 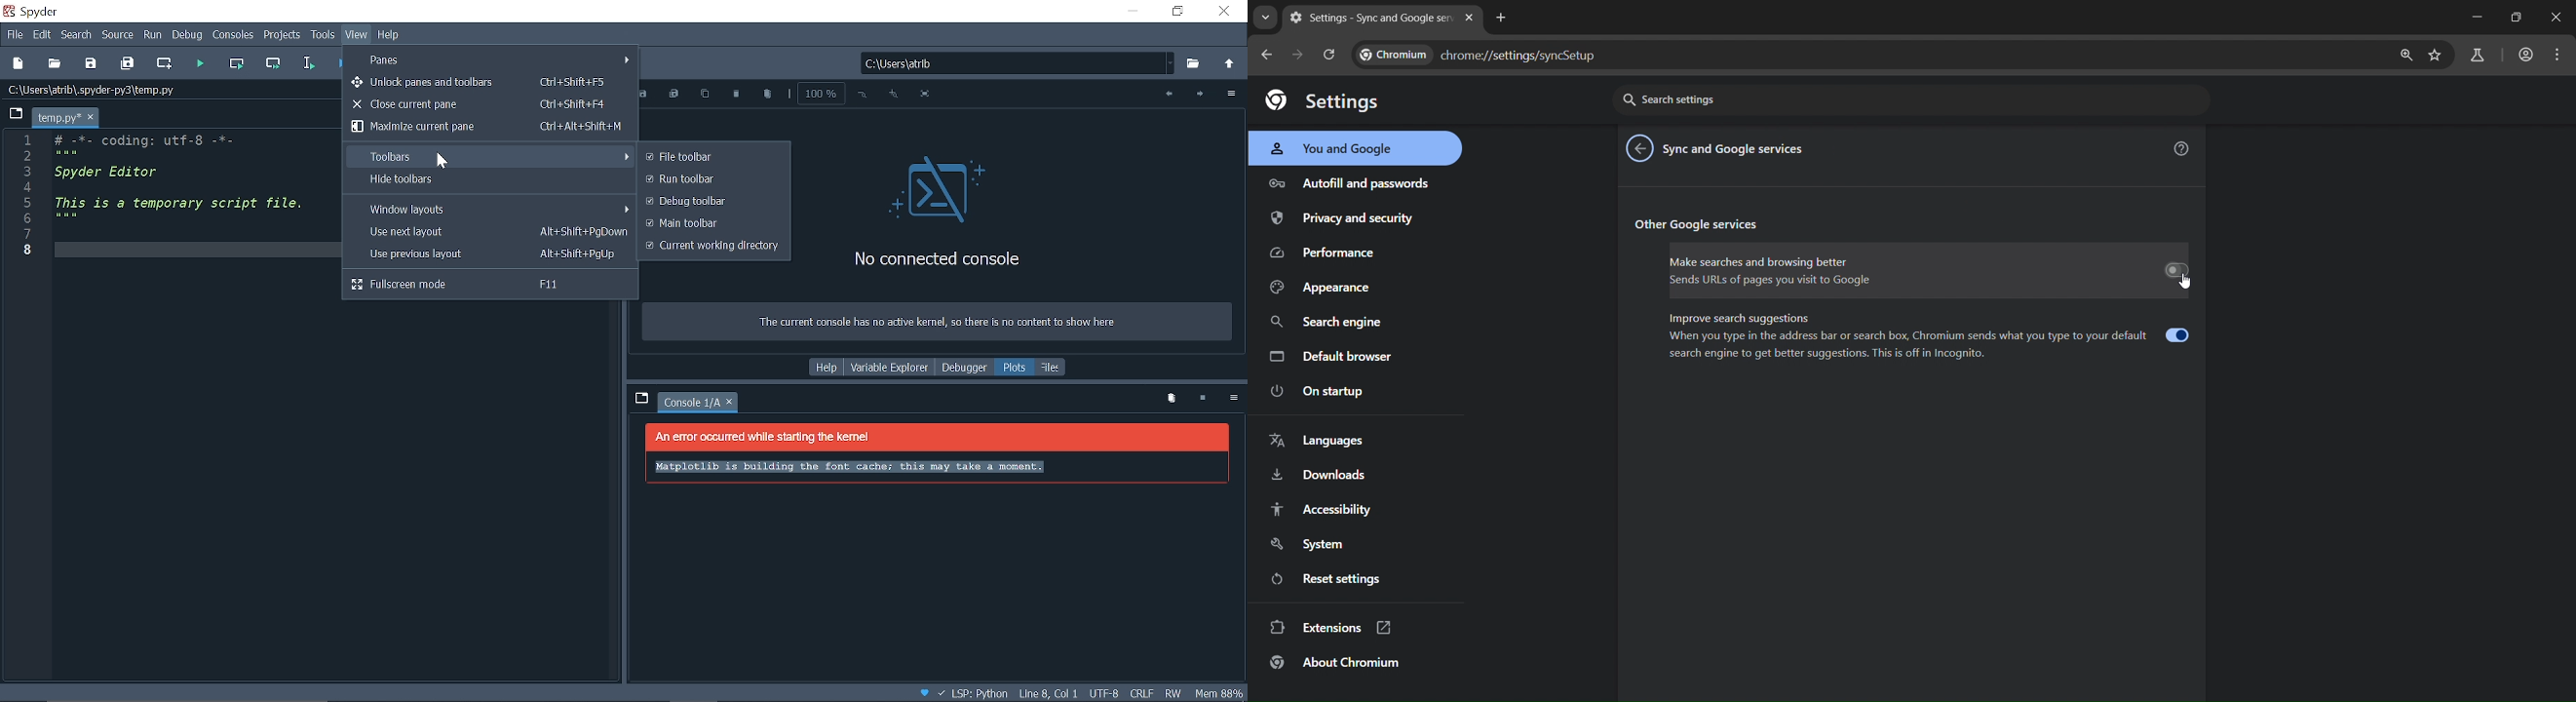 What do you see at coordinates (119, 35) in the screenshot?
I see `Source` at bounding box center [119, 35].